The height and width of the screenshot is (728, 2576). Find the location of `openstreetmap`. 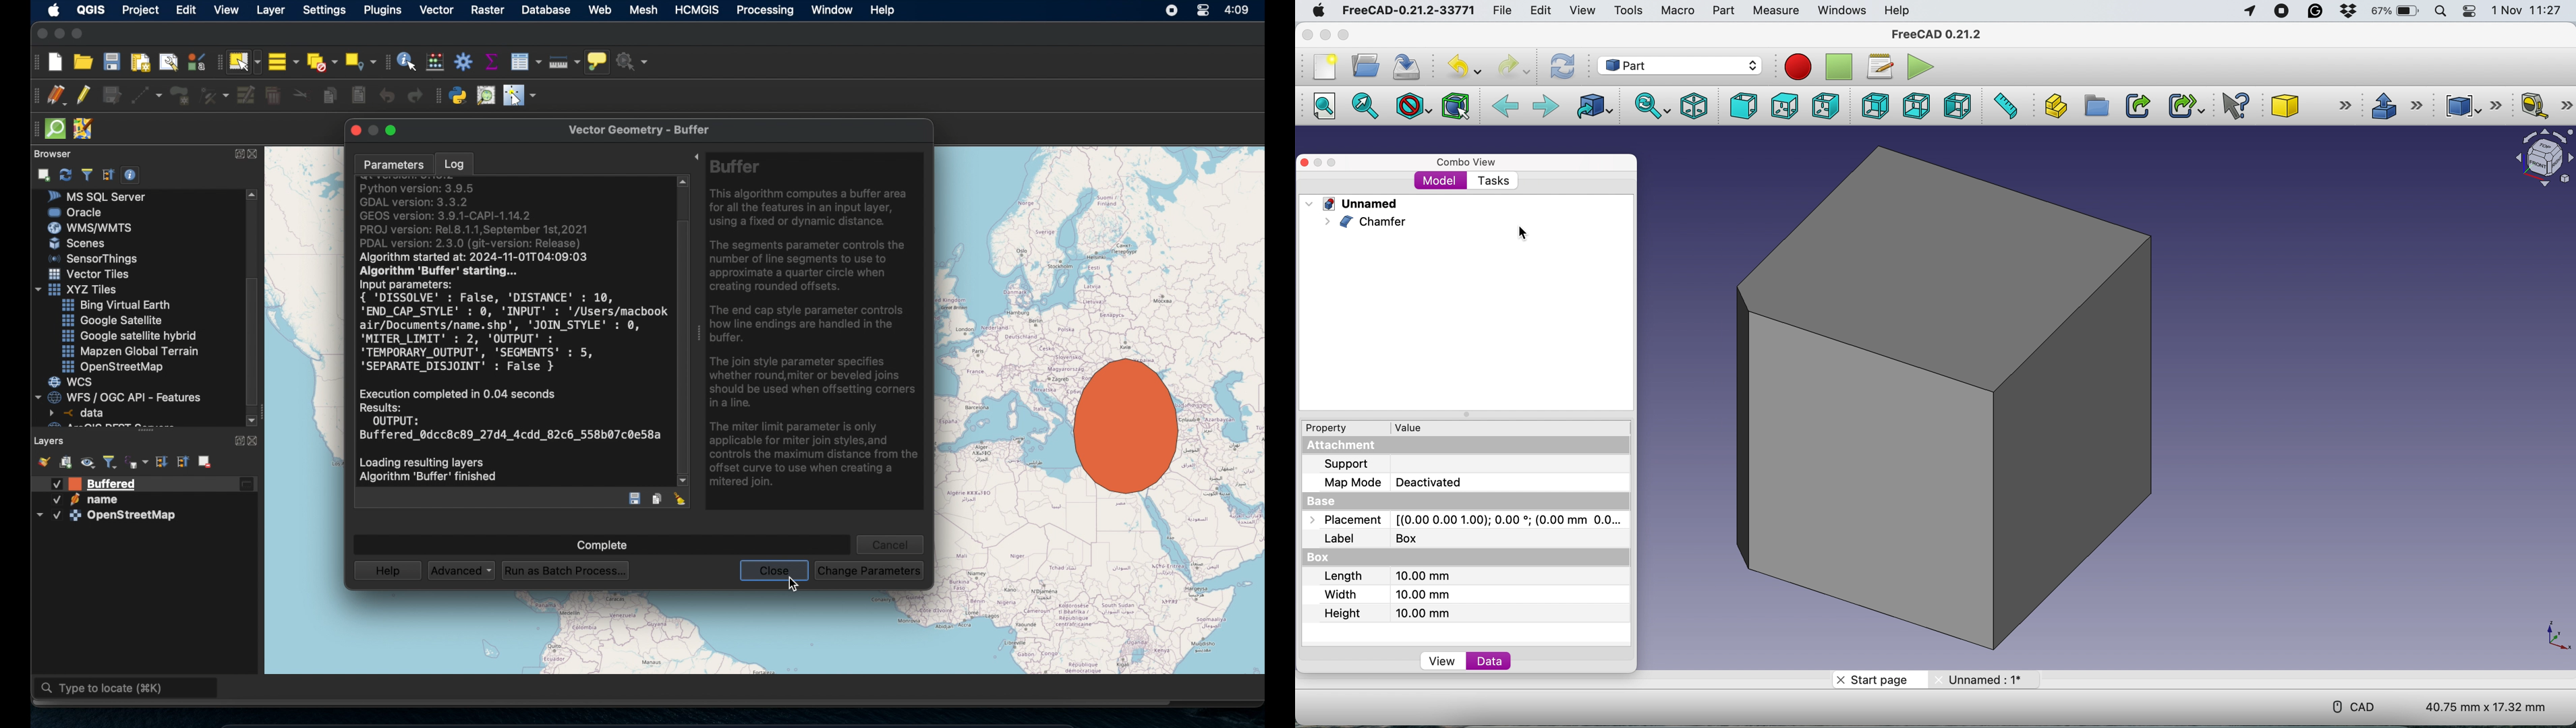

openstreetmap is located at coordinates (115, 367).